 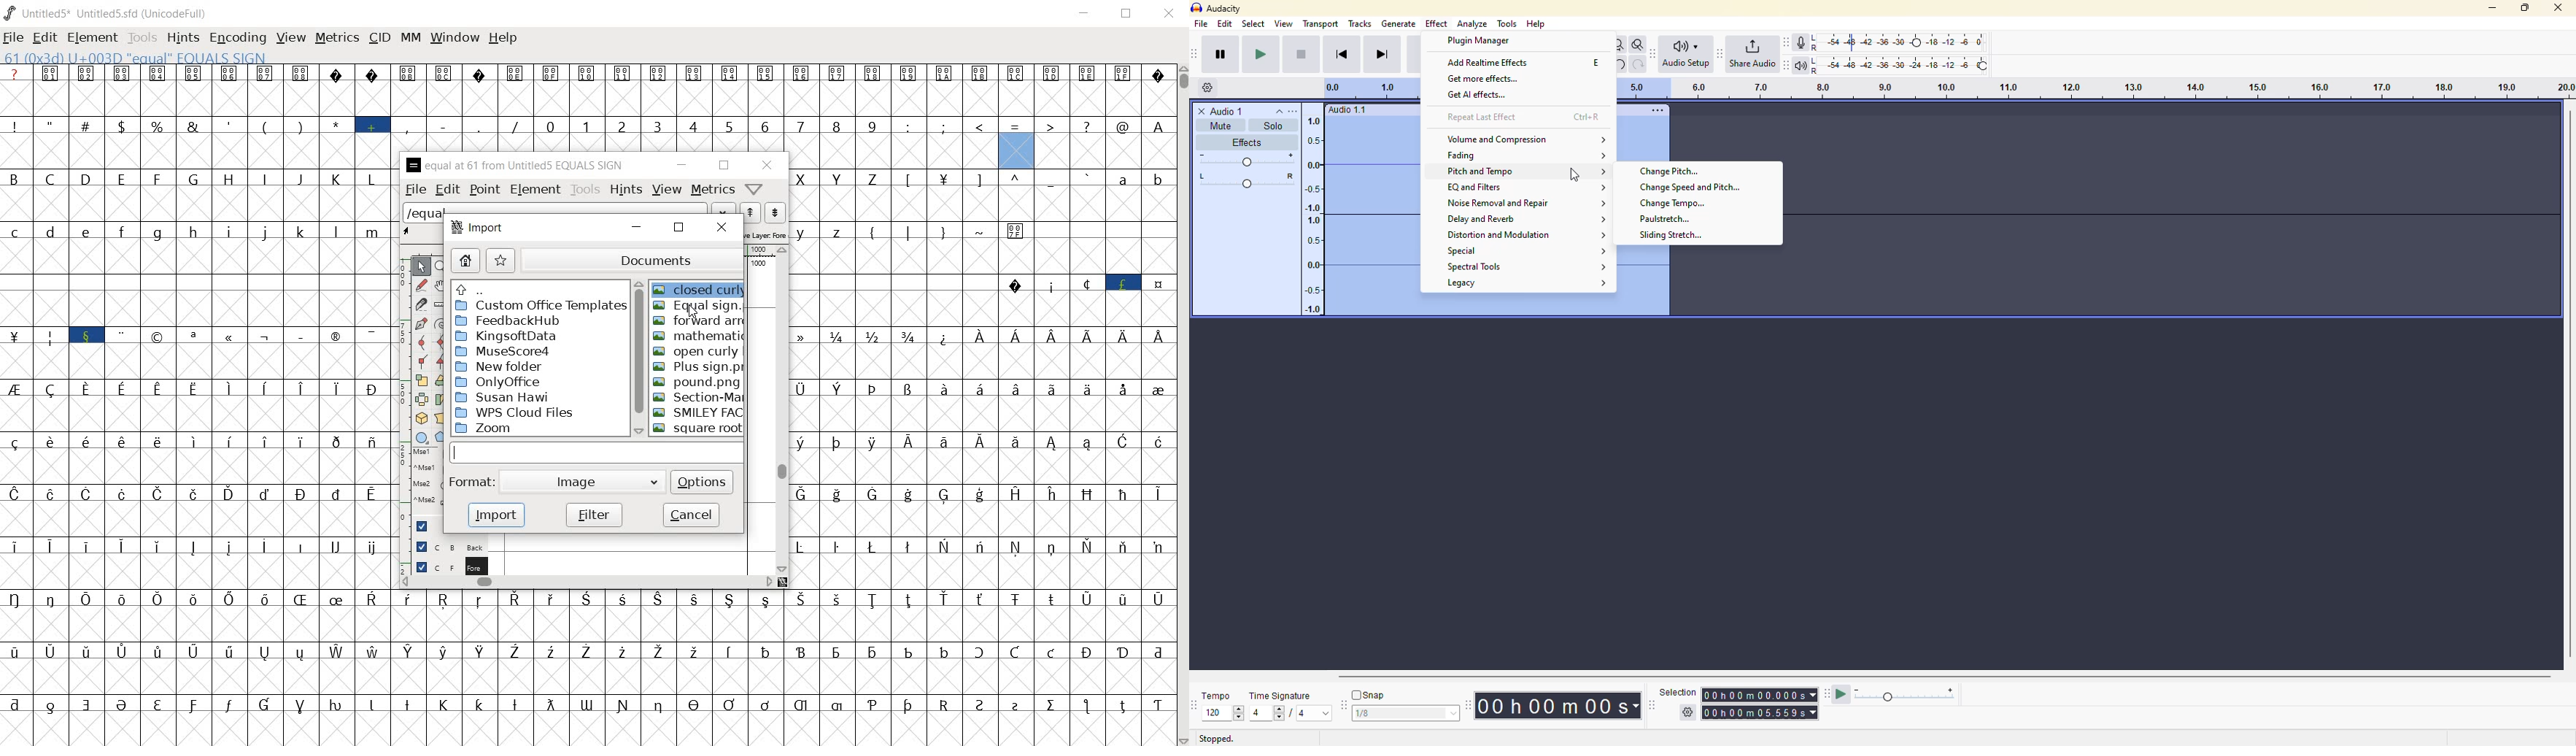 I want to click on restore down, so click(x=1125, y=15).